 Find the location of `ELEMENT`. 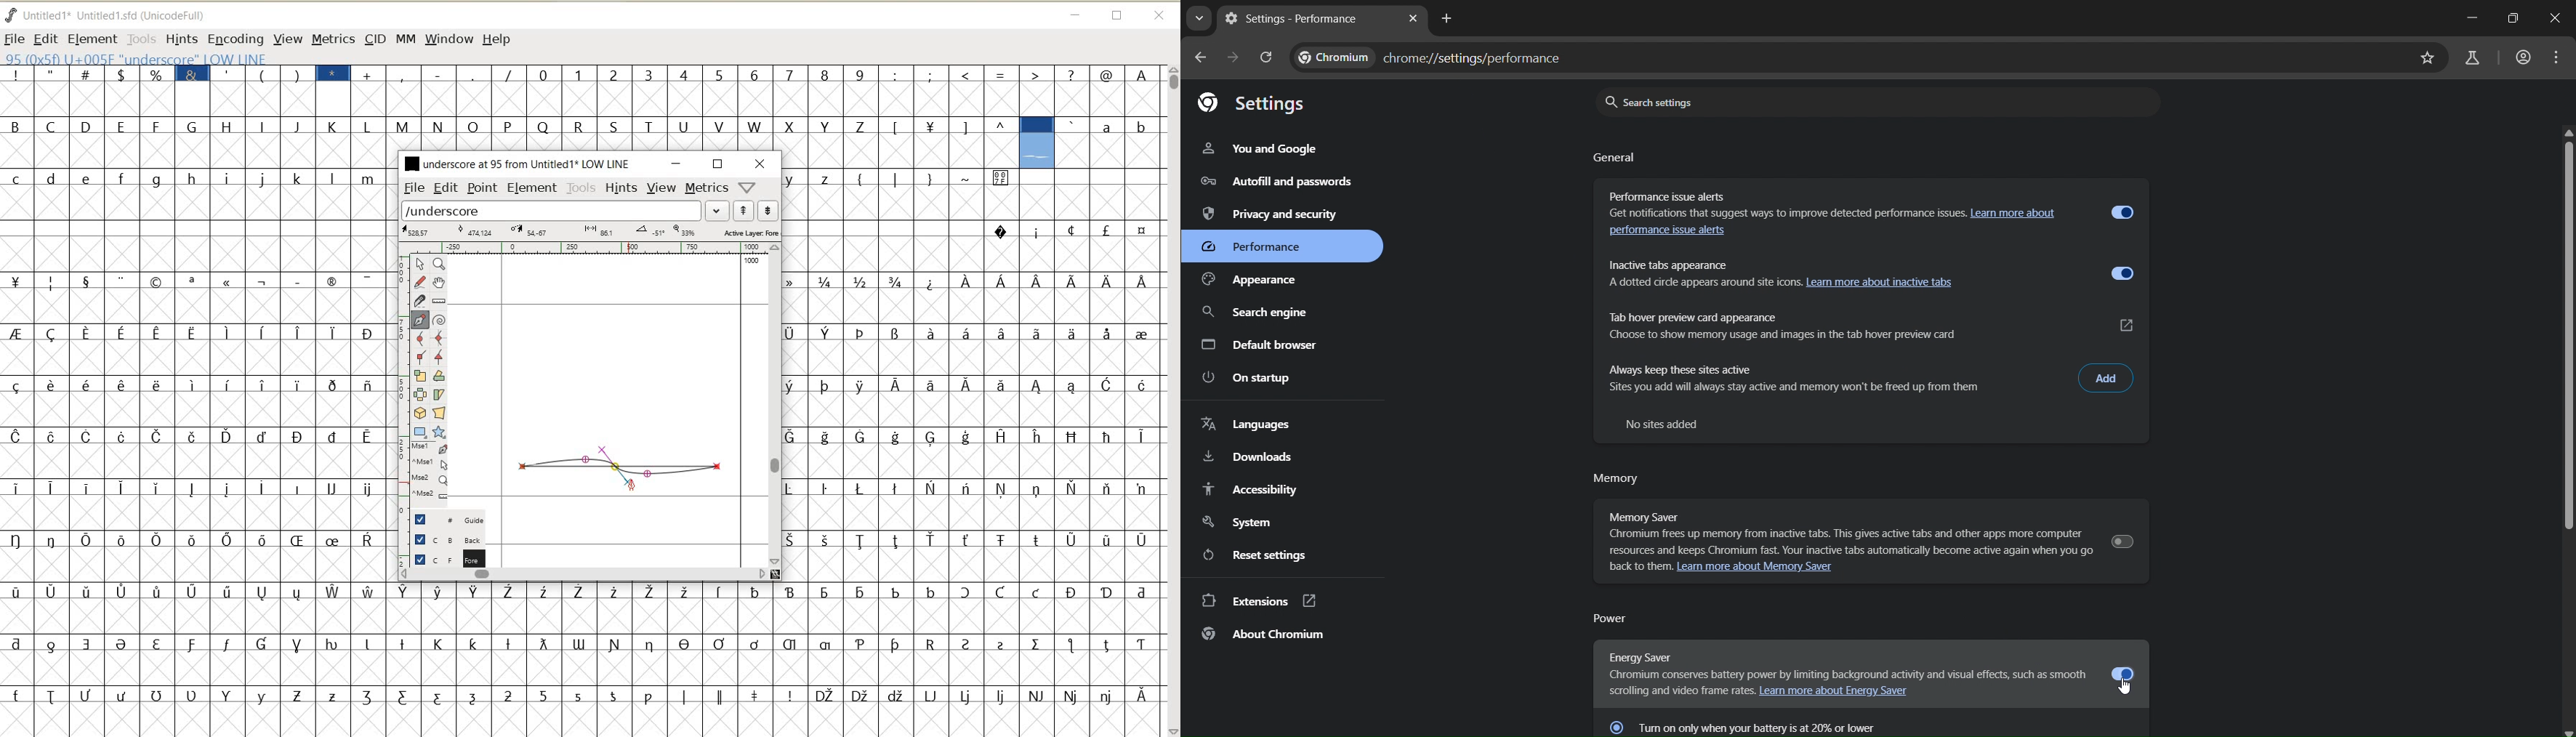

ELEMENT is located at coordinates (532, 189).